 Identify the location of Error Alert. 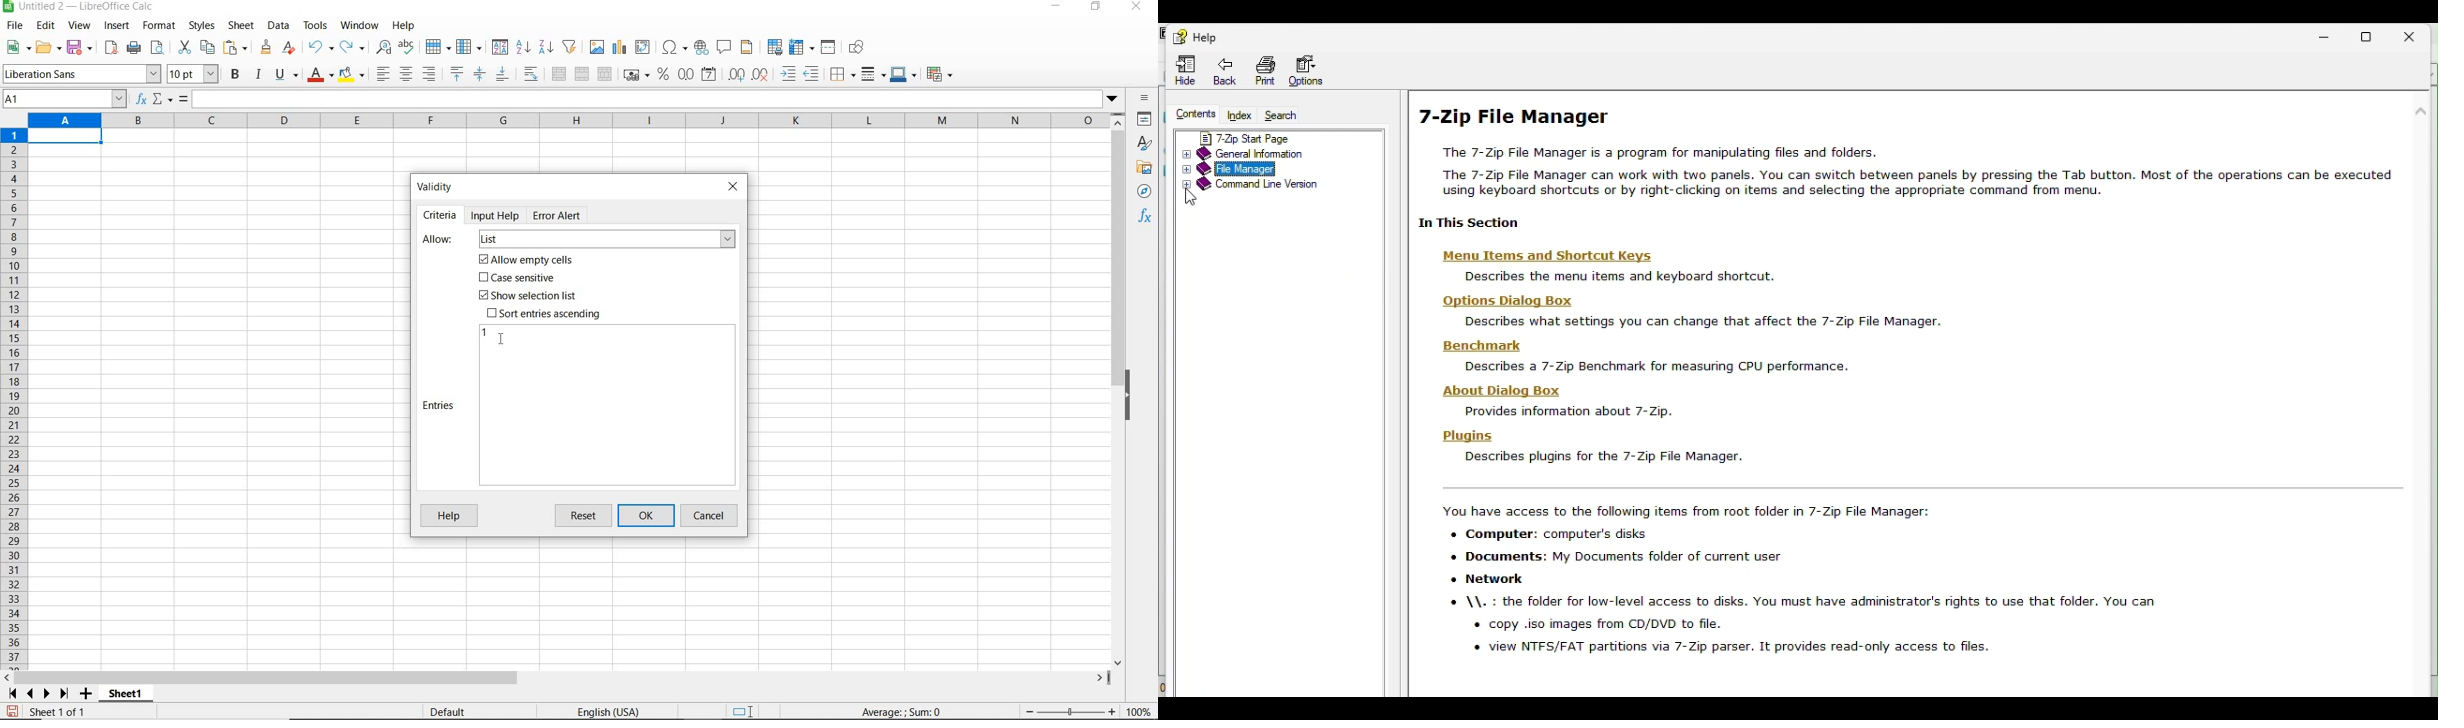
(565, 214).